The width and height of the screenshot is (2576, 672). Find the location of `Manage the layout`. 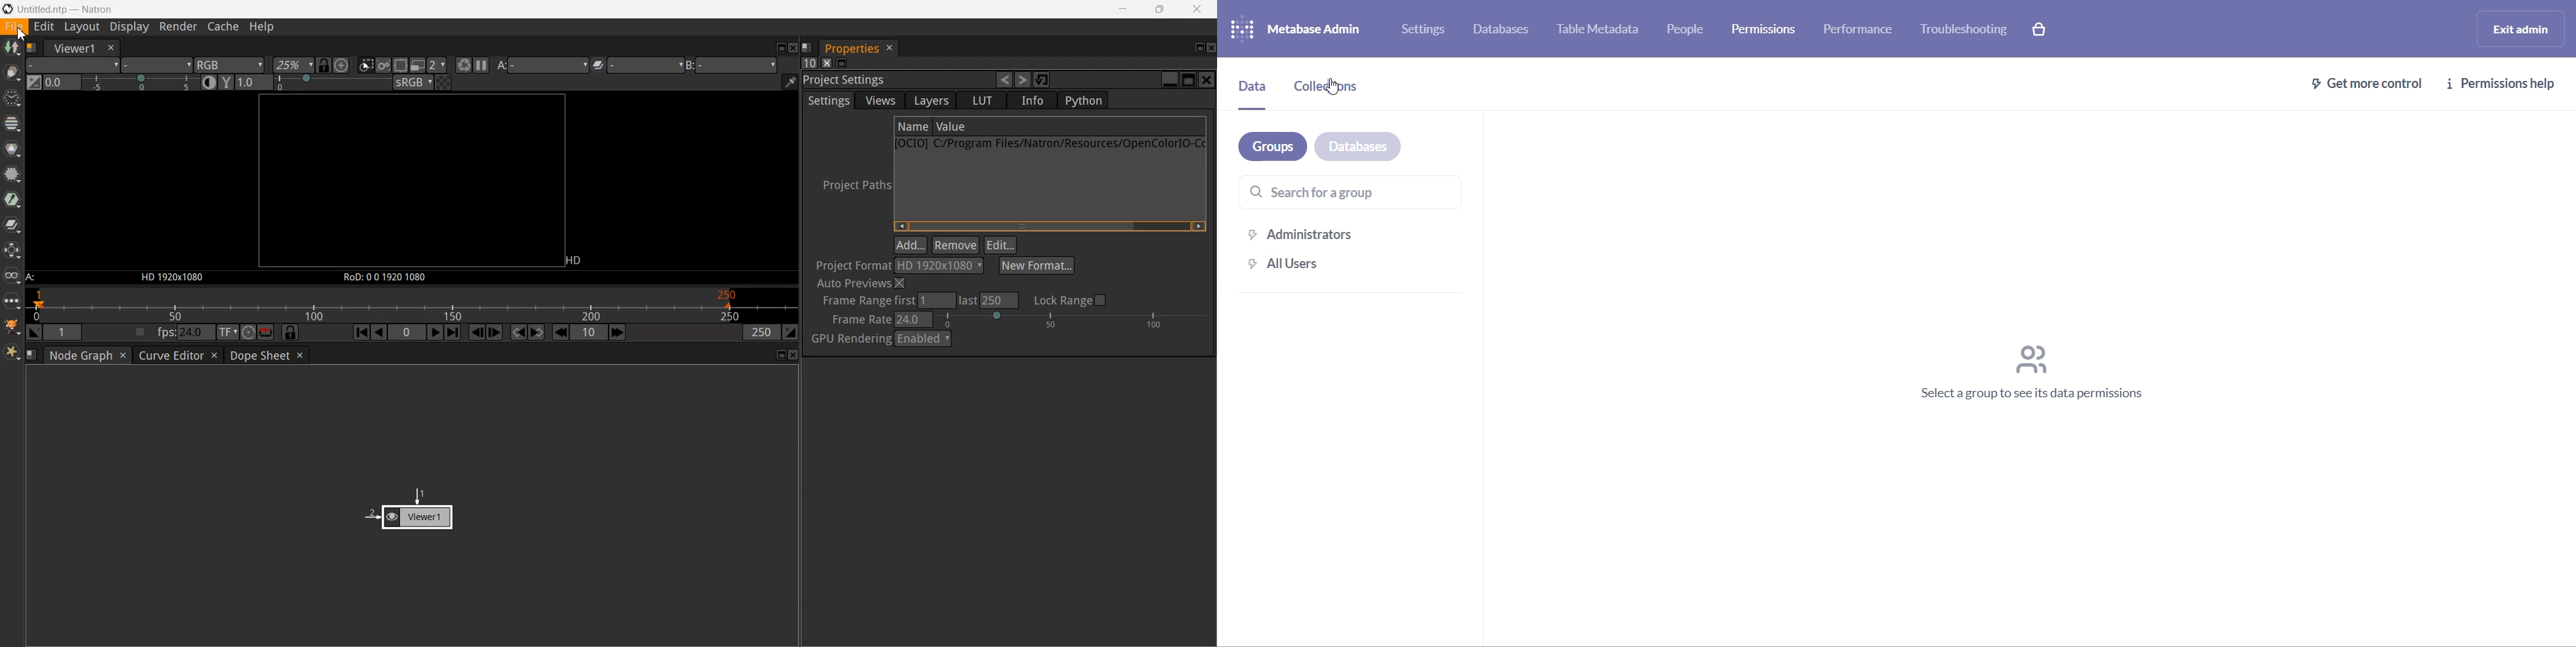

Manage the layout is located at coordinates (32, 48).